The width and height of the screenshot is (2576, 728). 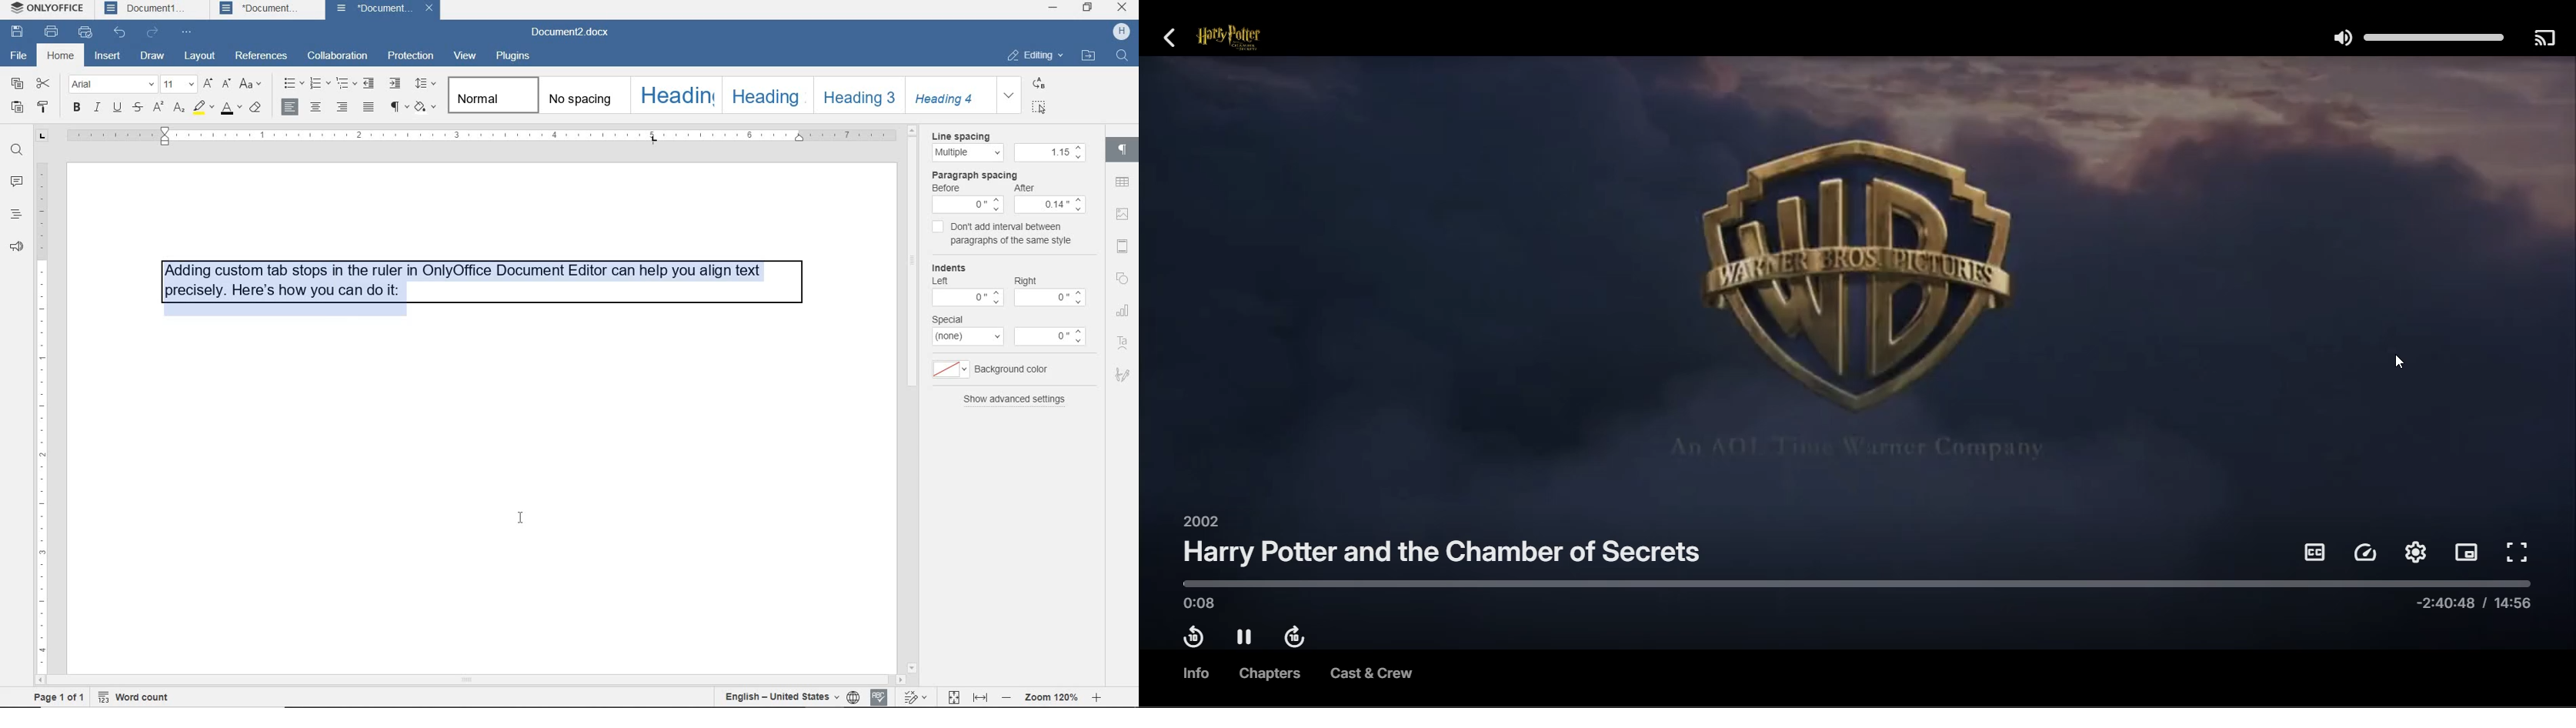 What do you see at coordinates (963, 134) in the screenshot?
I see `Line spacing` at bounding box center [963, 134].